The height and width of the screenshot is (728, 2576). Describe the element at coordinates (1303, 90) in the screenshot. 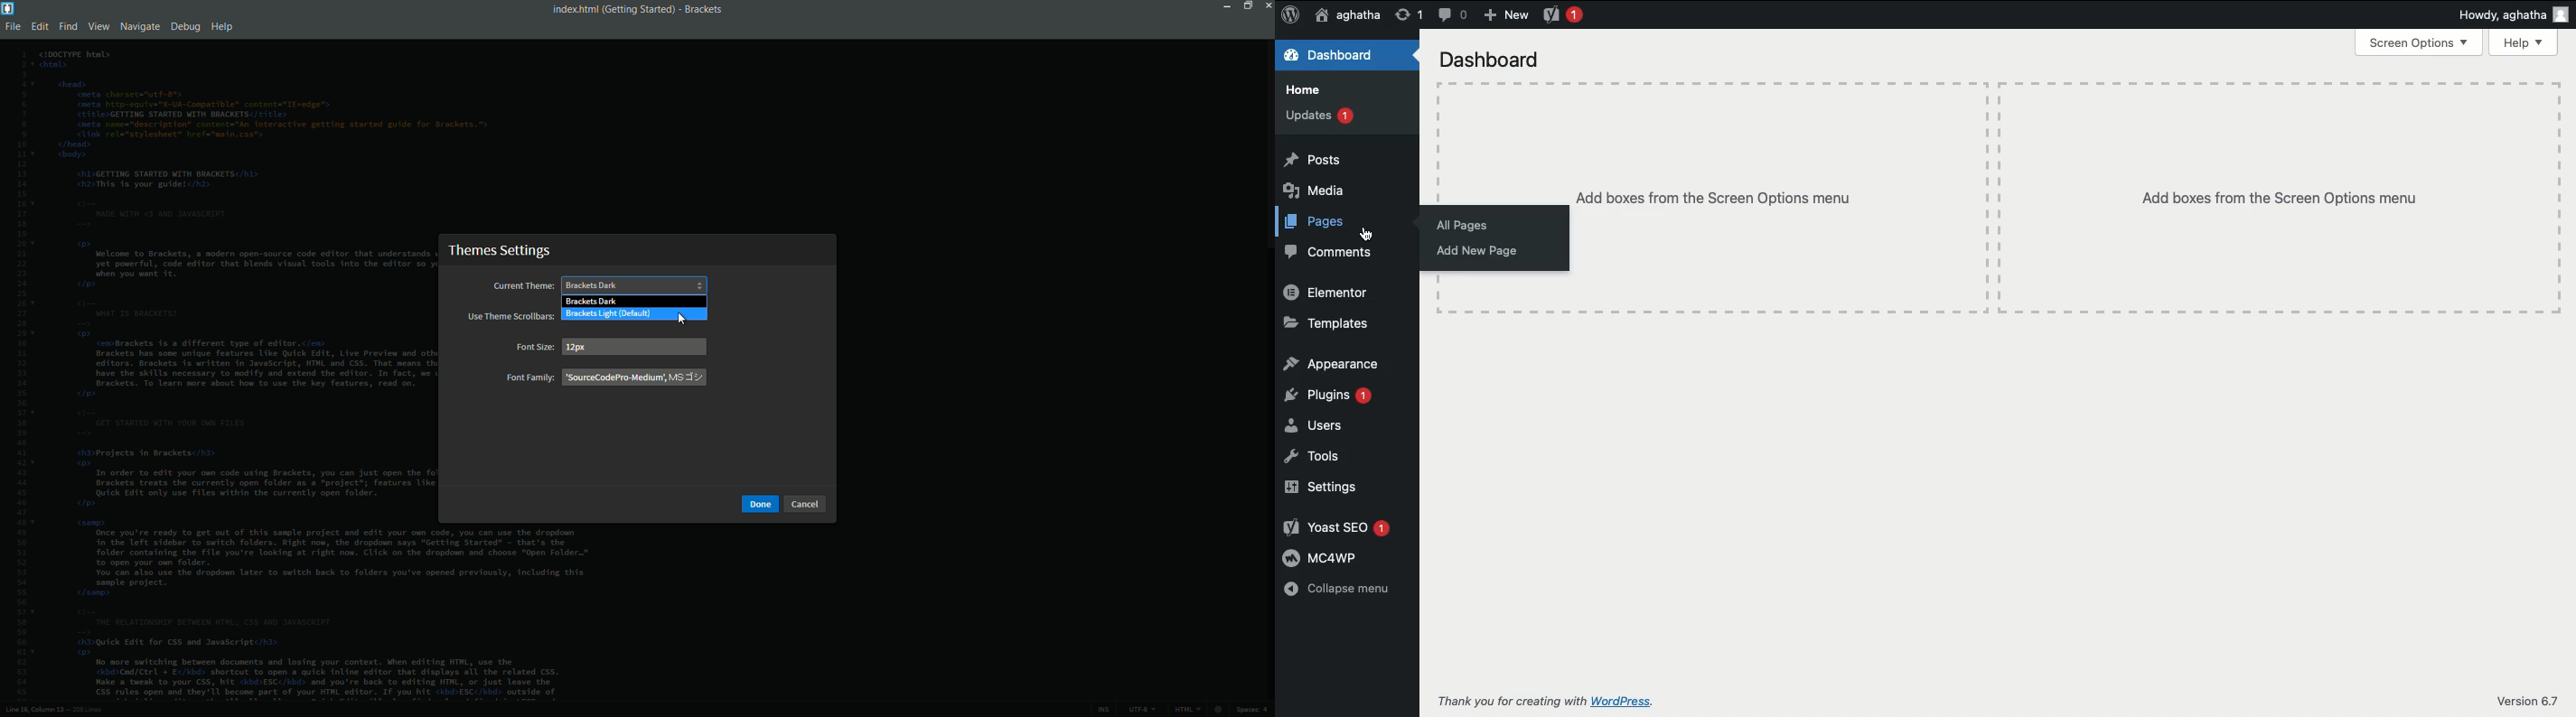

I see `Home` at that location.